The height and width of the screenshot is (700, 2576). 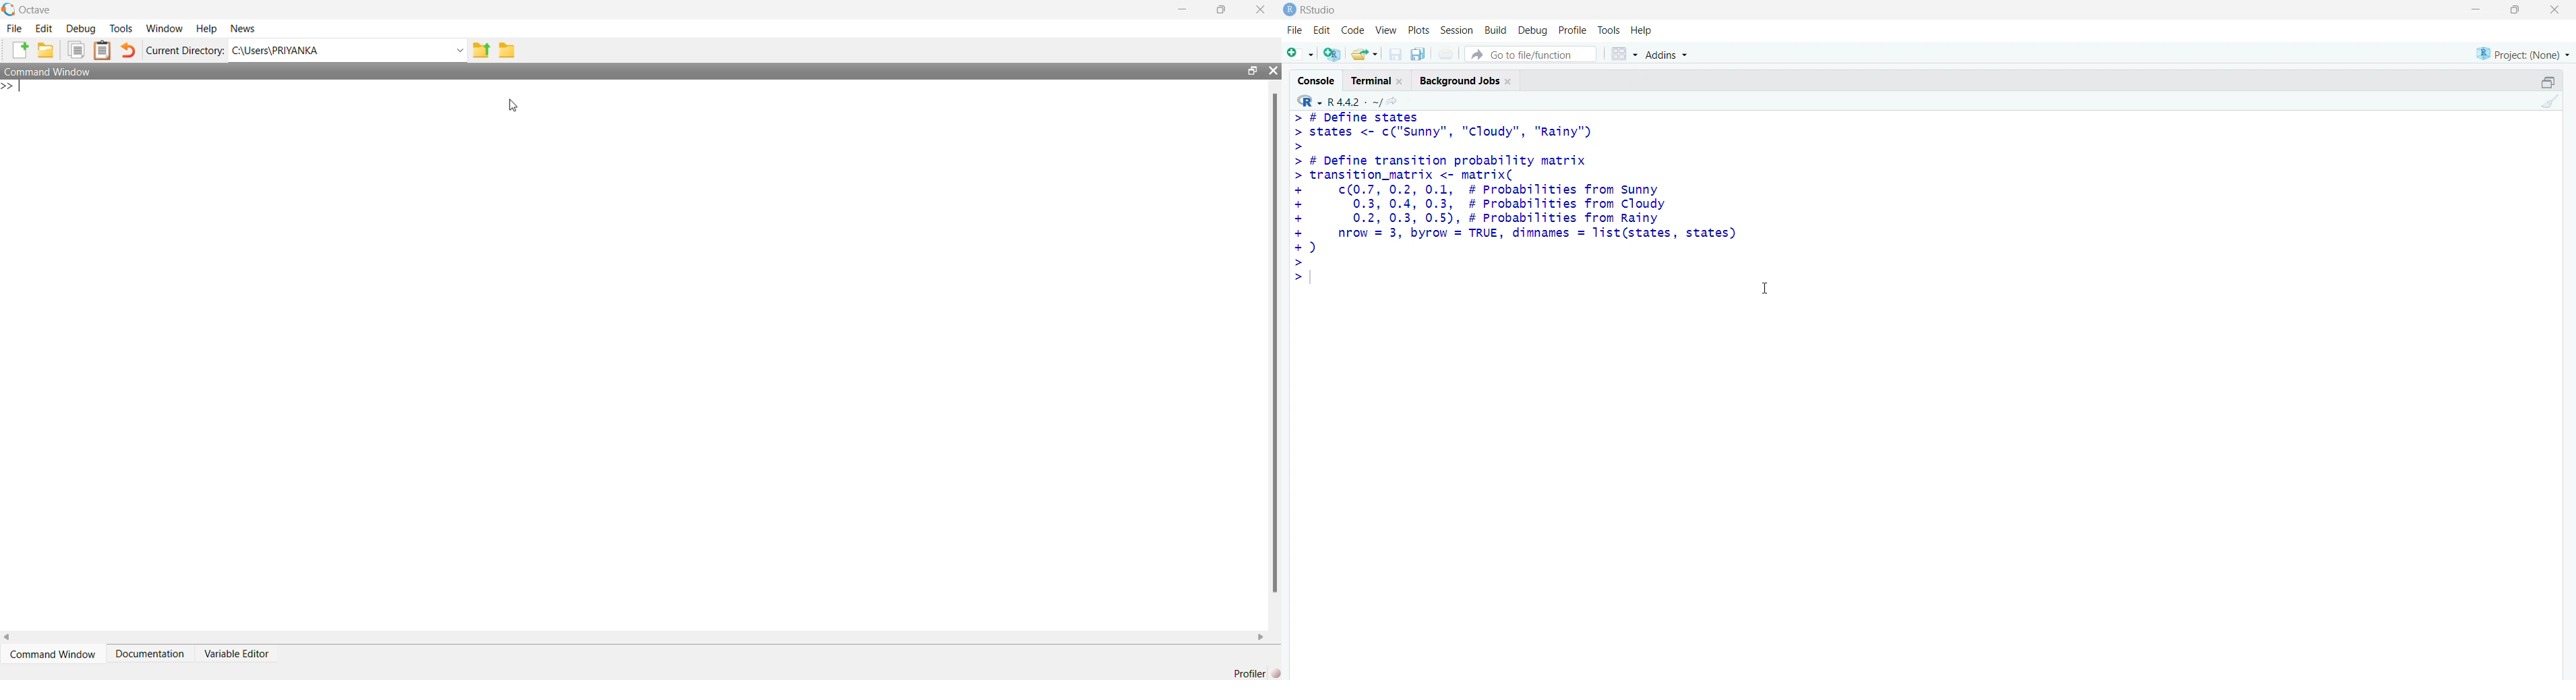 What do you see at coordinates (1610, 28) in the screenshot?
I see `tools` at bounding box center [1610, 28].